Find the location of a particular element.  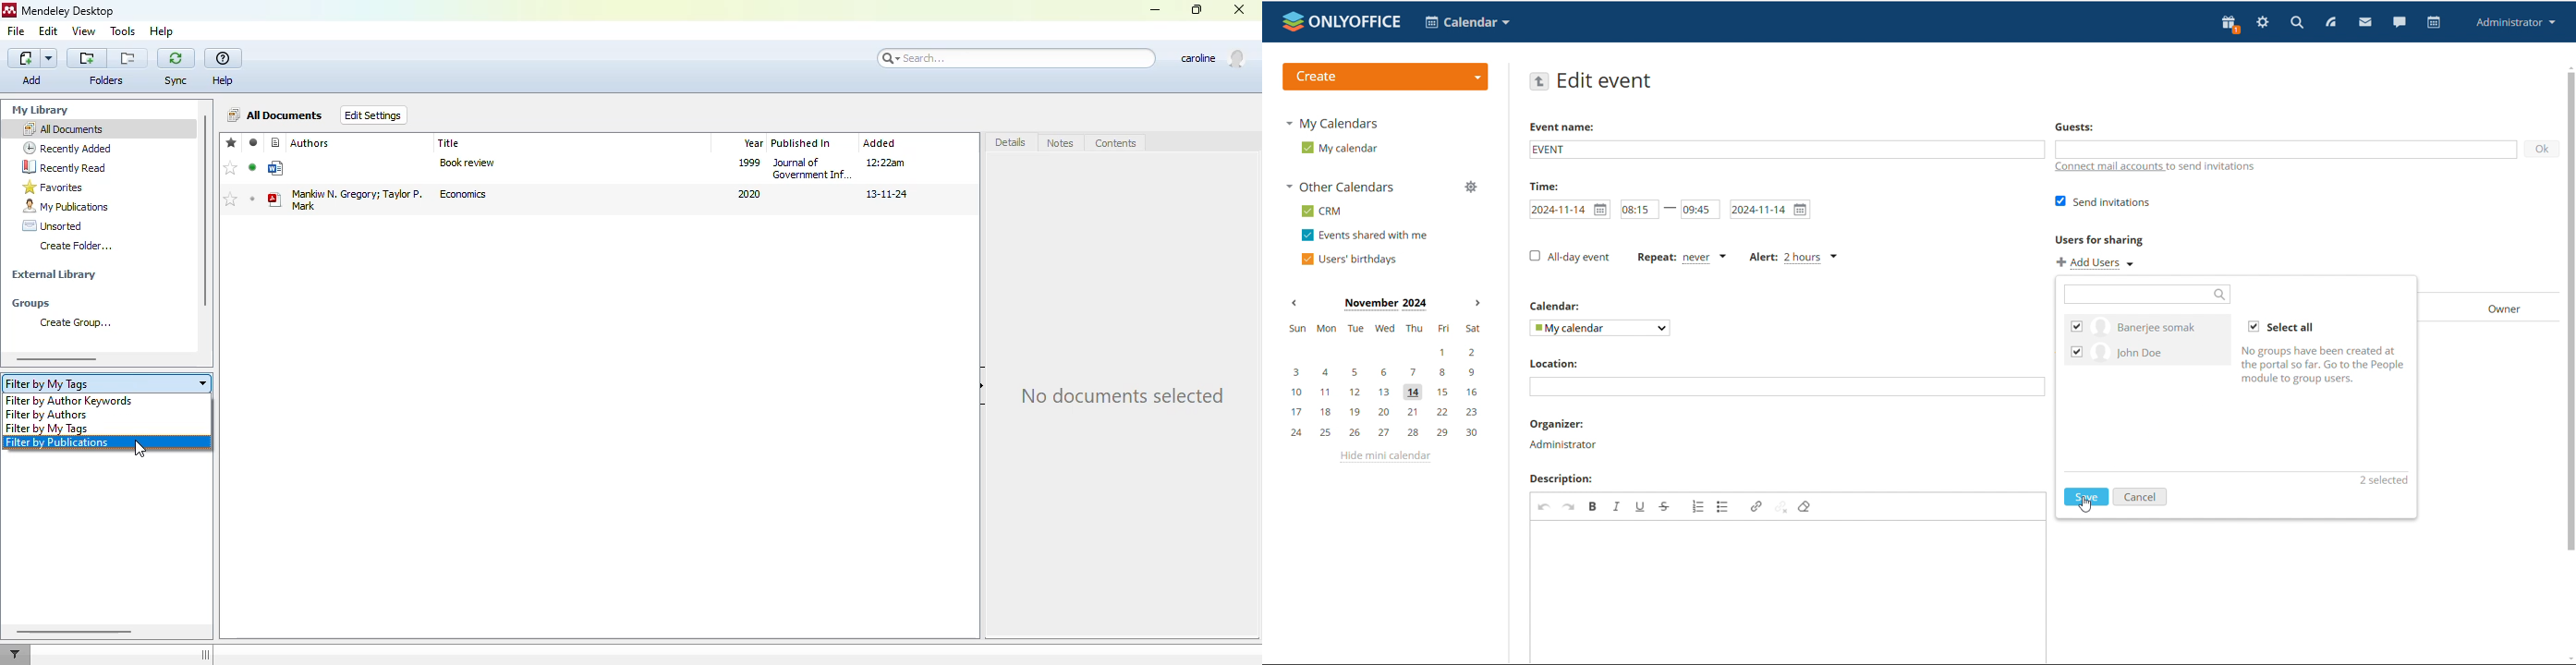

mark as read is located at coordinates (252, 167).